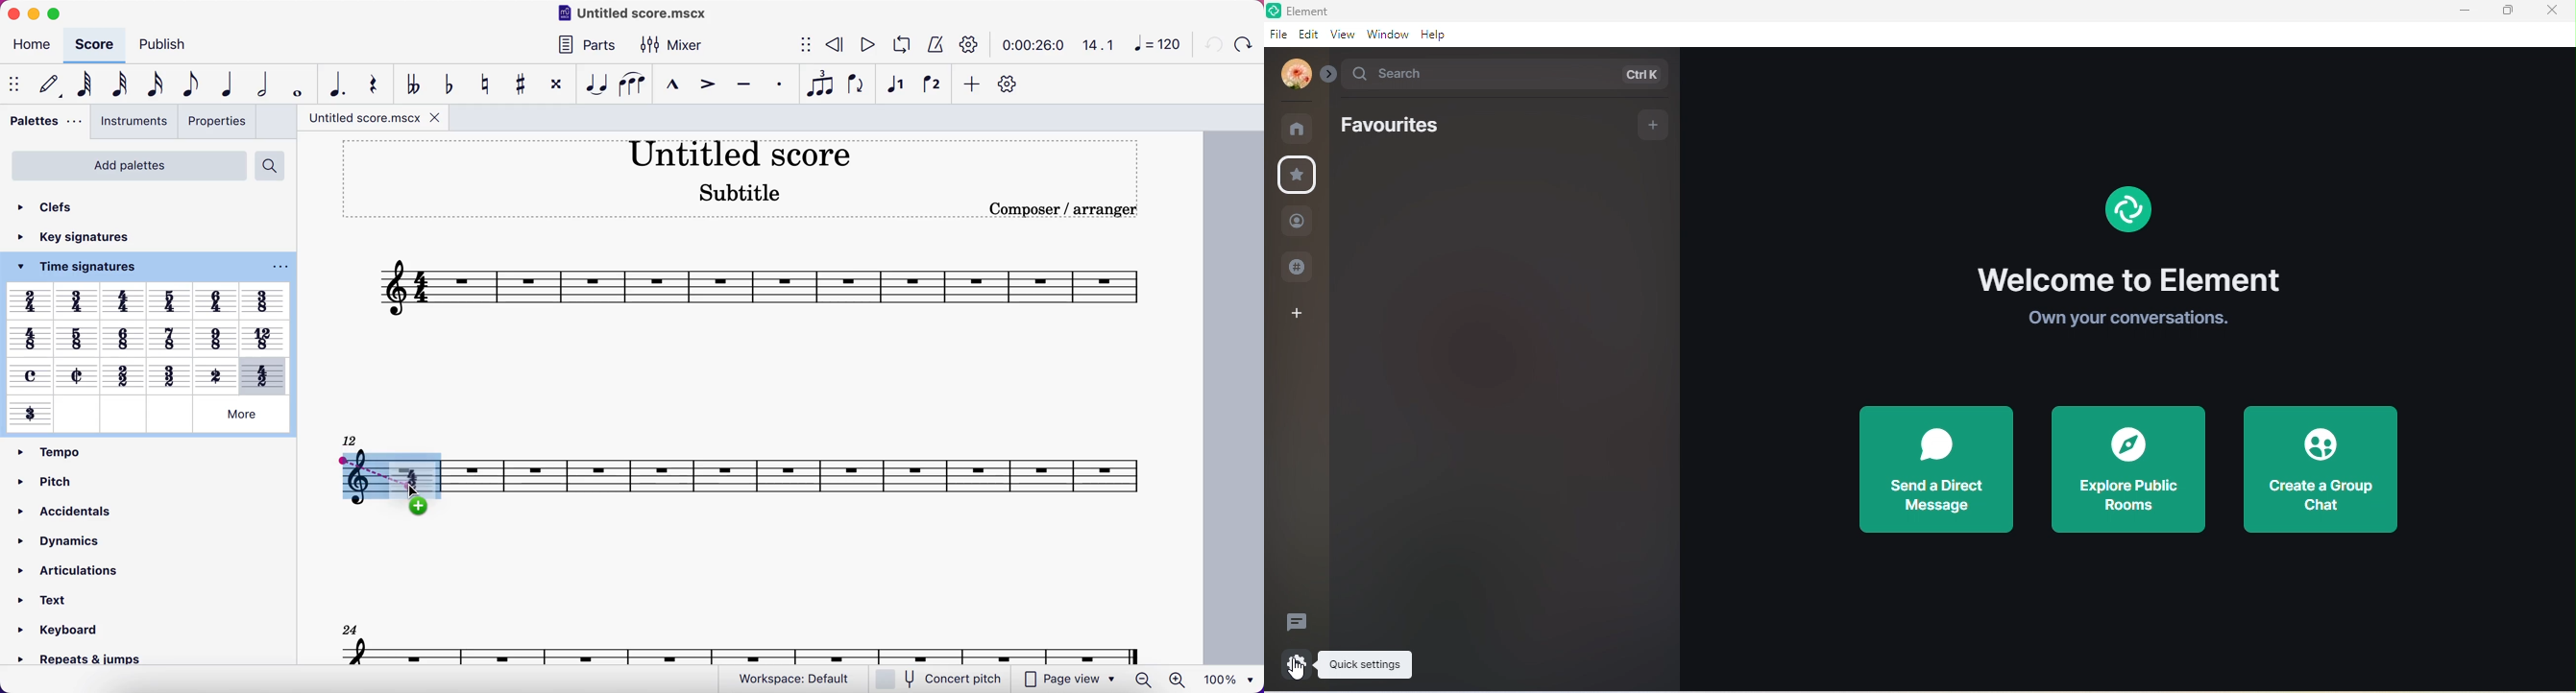 The width and height of the screenshot is (2576, 700). Describe the element at coordinates (2465, 11) in the screenshot. I see `minimize` at that location.